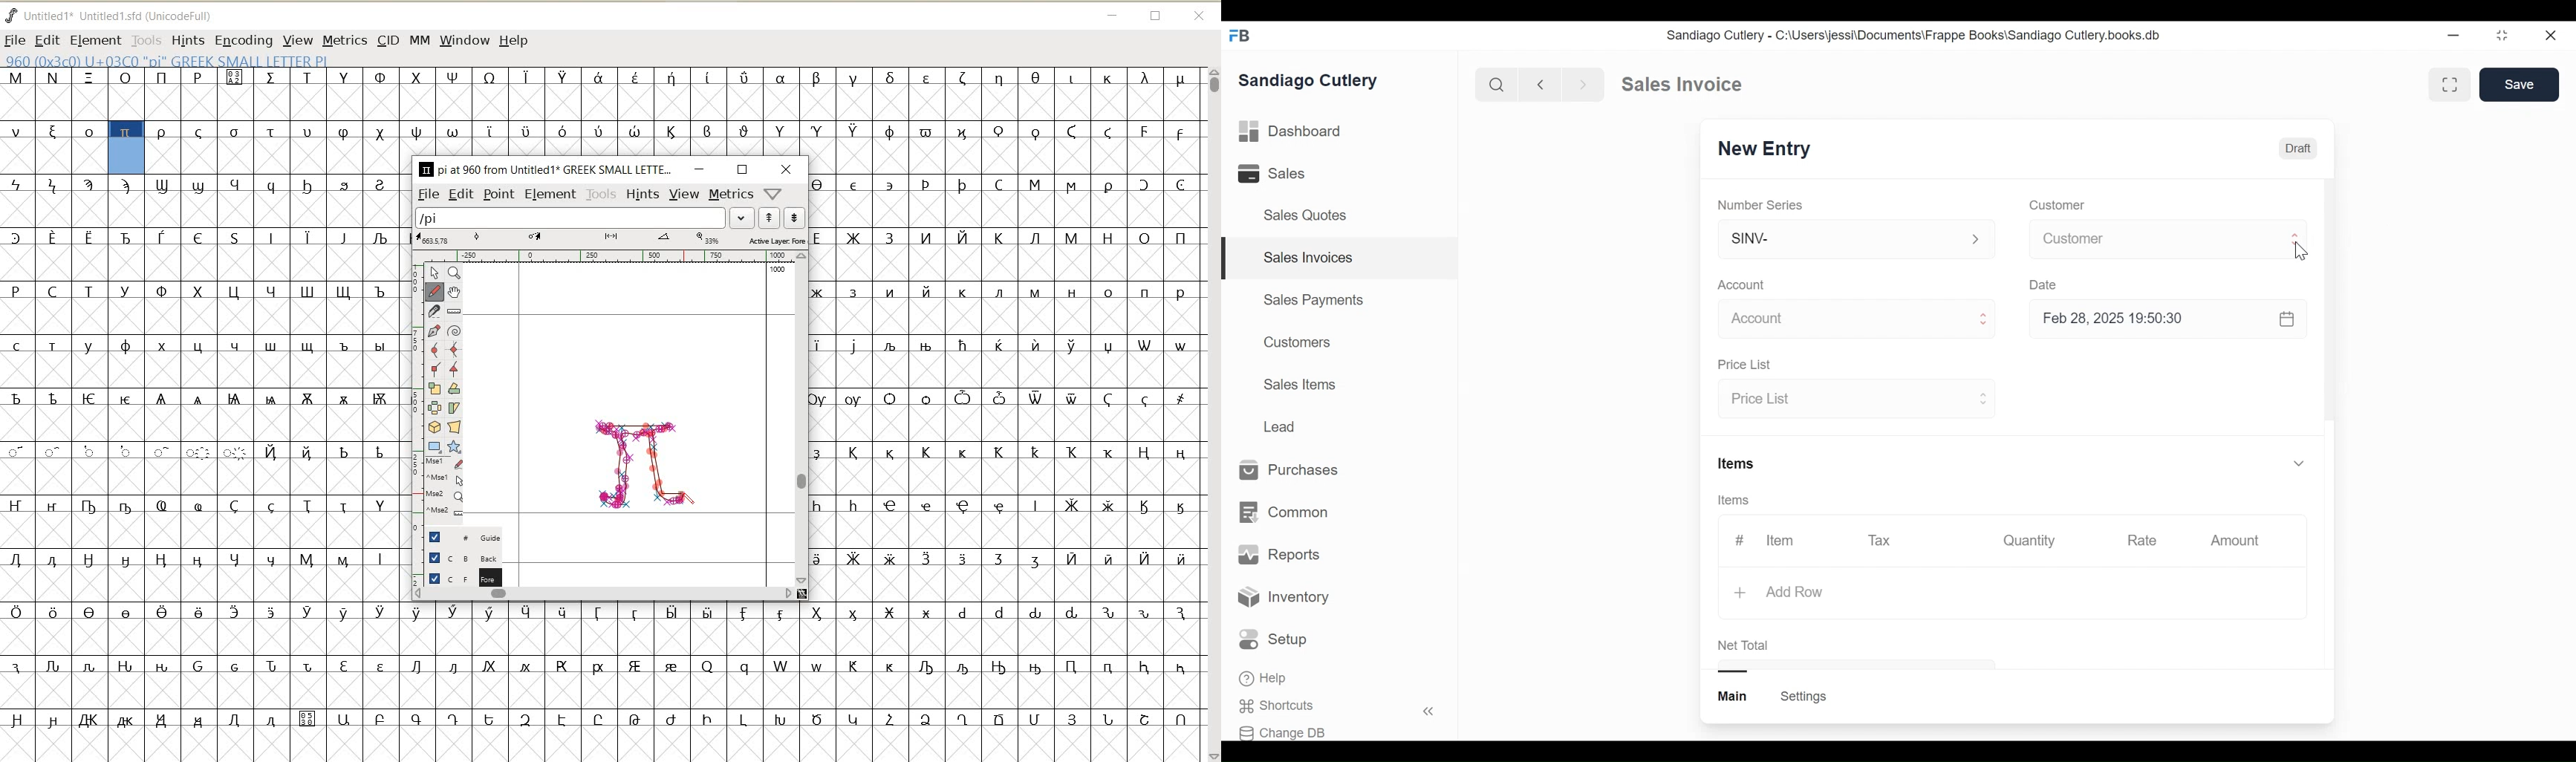 This screenshot has height=784, width=2576. Describe the element at coordinates (455, 370) in the screenshot. I see `Add a corner point` at that location.